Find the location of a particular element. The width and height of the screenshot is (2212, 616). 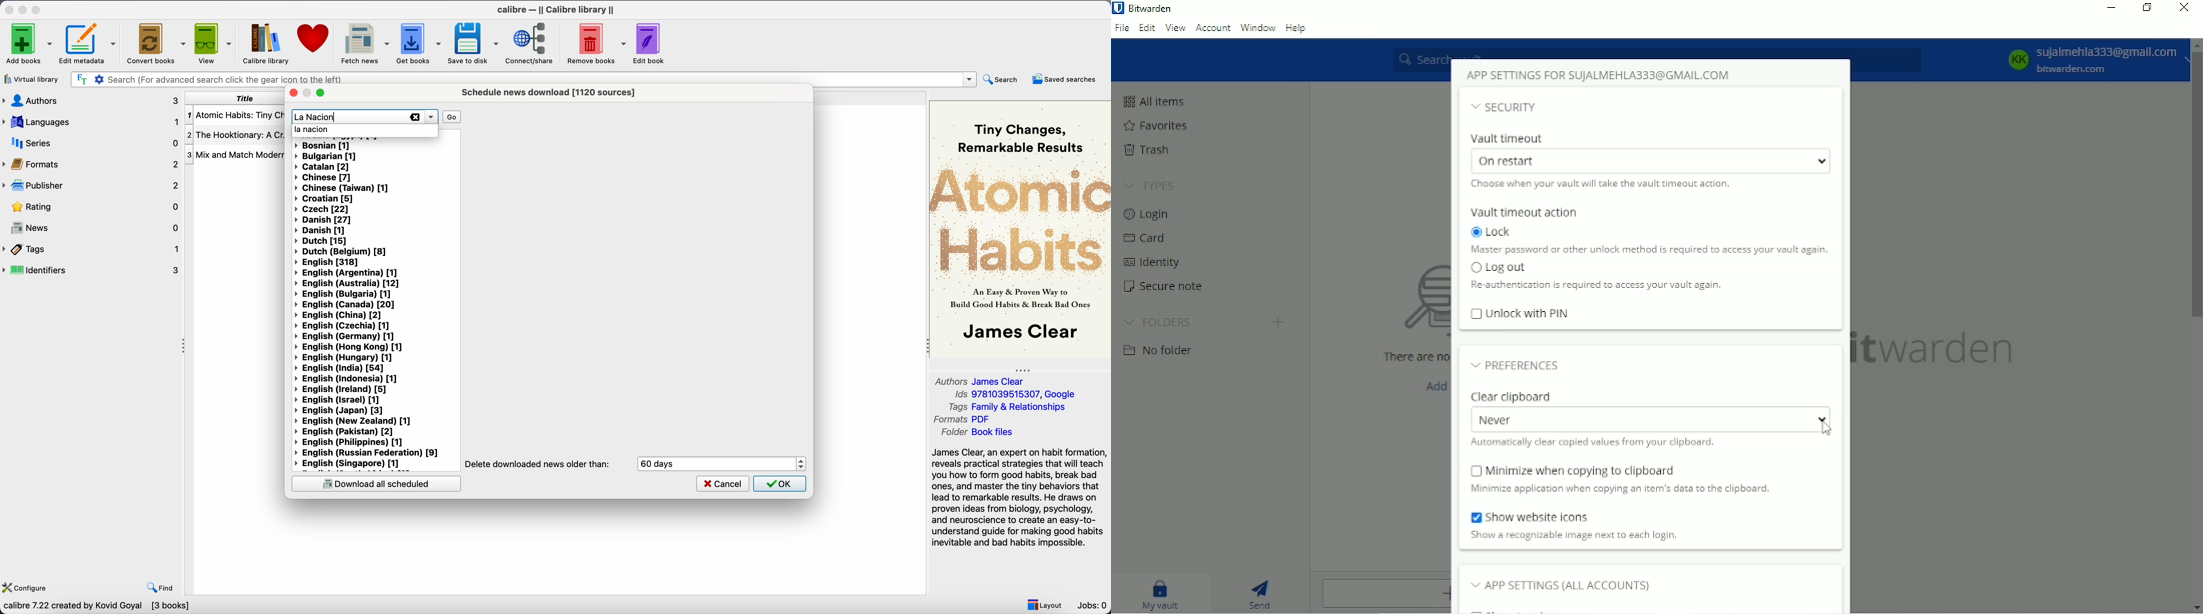

All items is located at coordinates (1153, 100).